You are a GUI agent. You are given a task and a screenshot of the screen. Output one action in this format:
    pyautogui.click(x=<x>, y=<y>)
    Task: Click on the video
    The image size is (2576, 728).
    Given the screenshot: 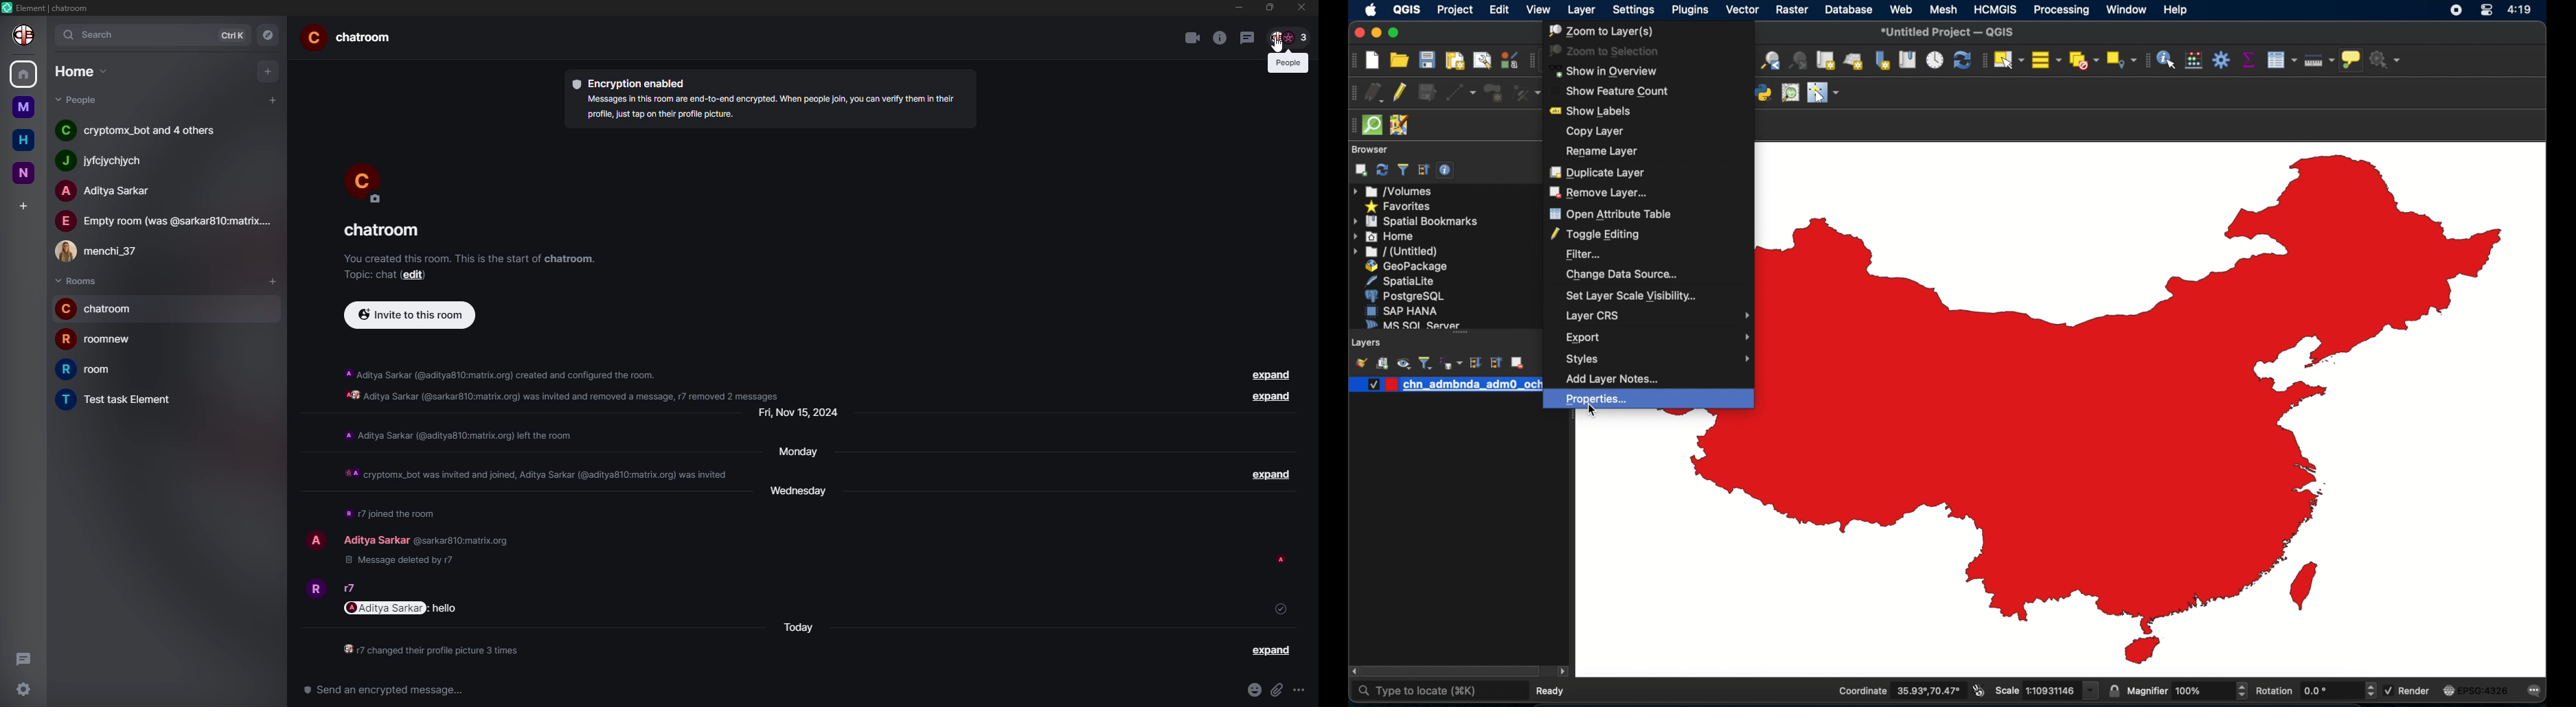 What is the action you would take?
    pyautogui.click(x=1191, y=37)
    